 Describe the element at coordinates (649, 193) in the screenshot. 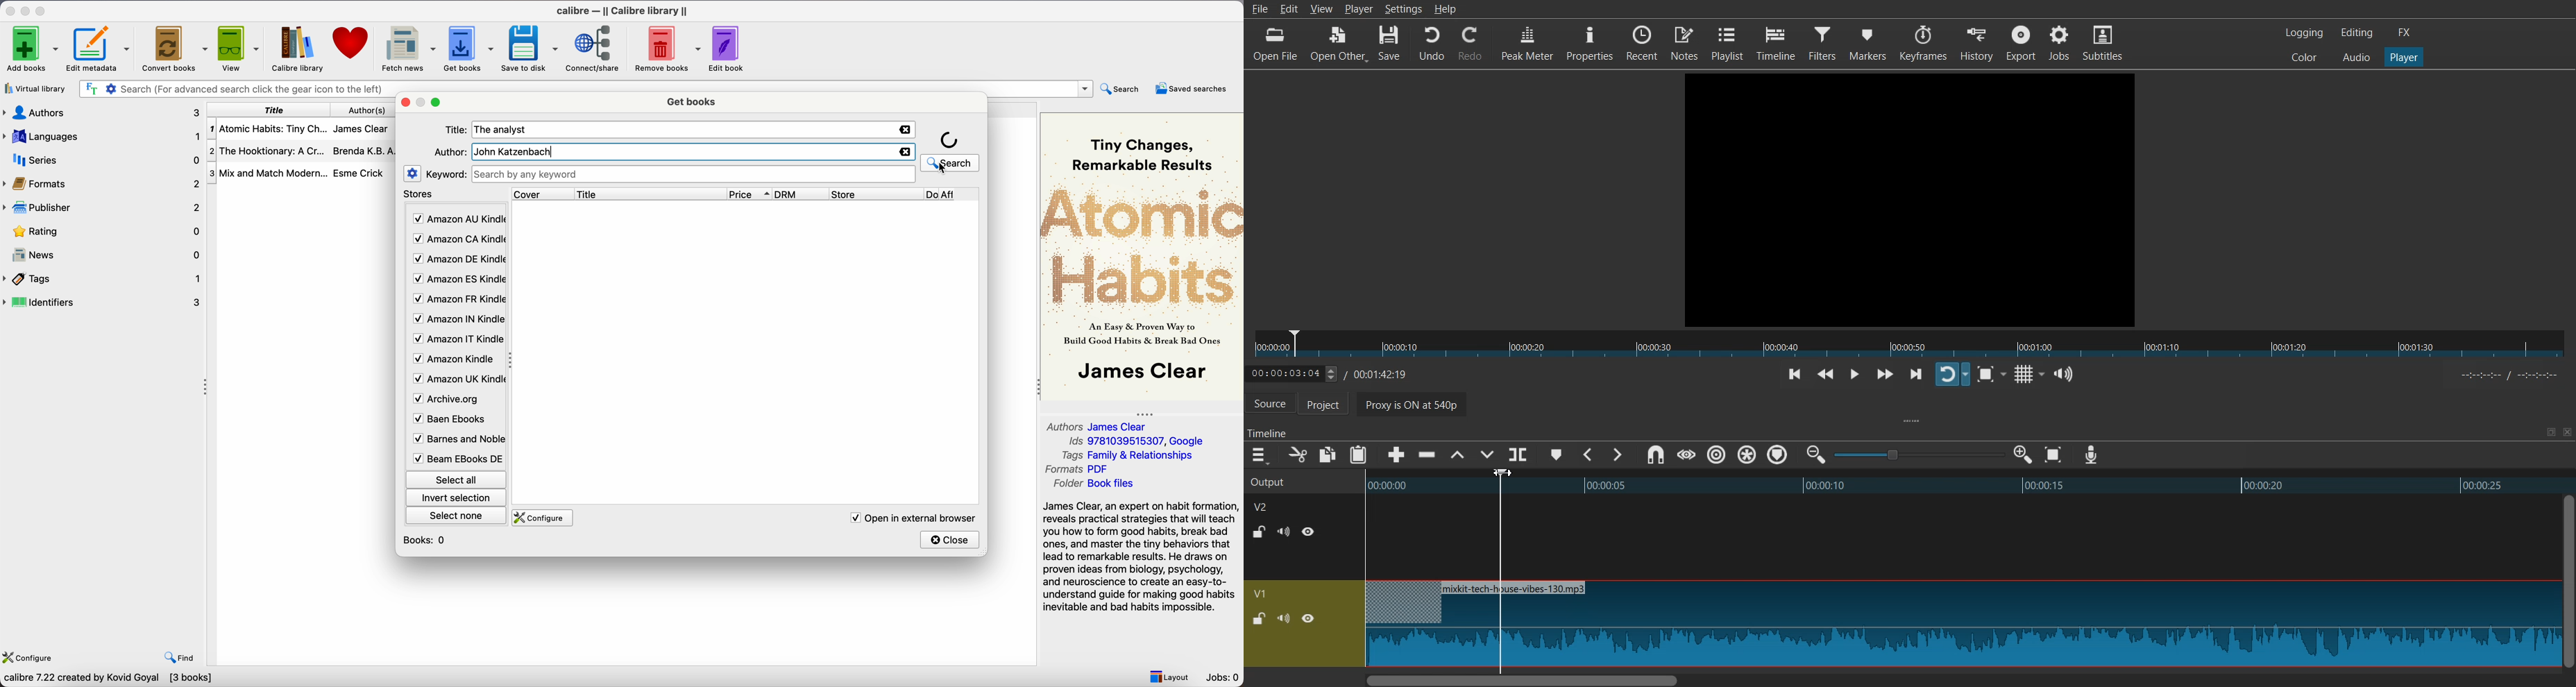

I see `title` at that location.